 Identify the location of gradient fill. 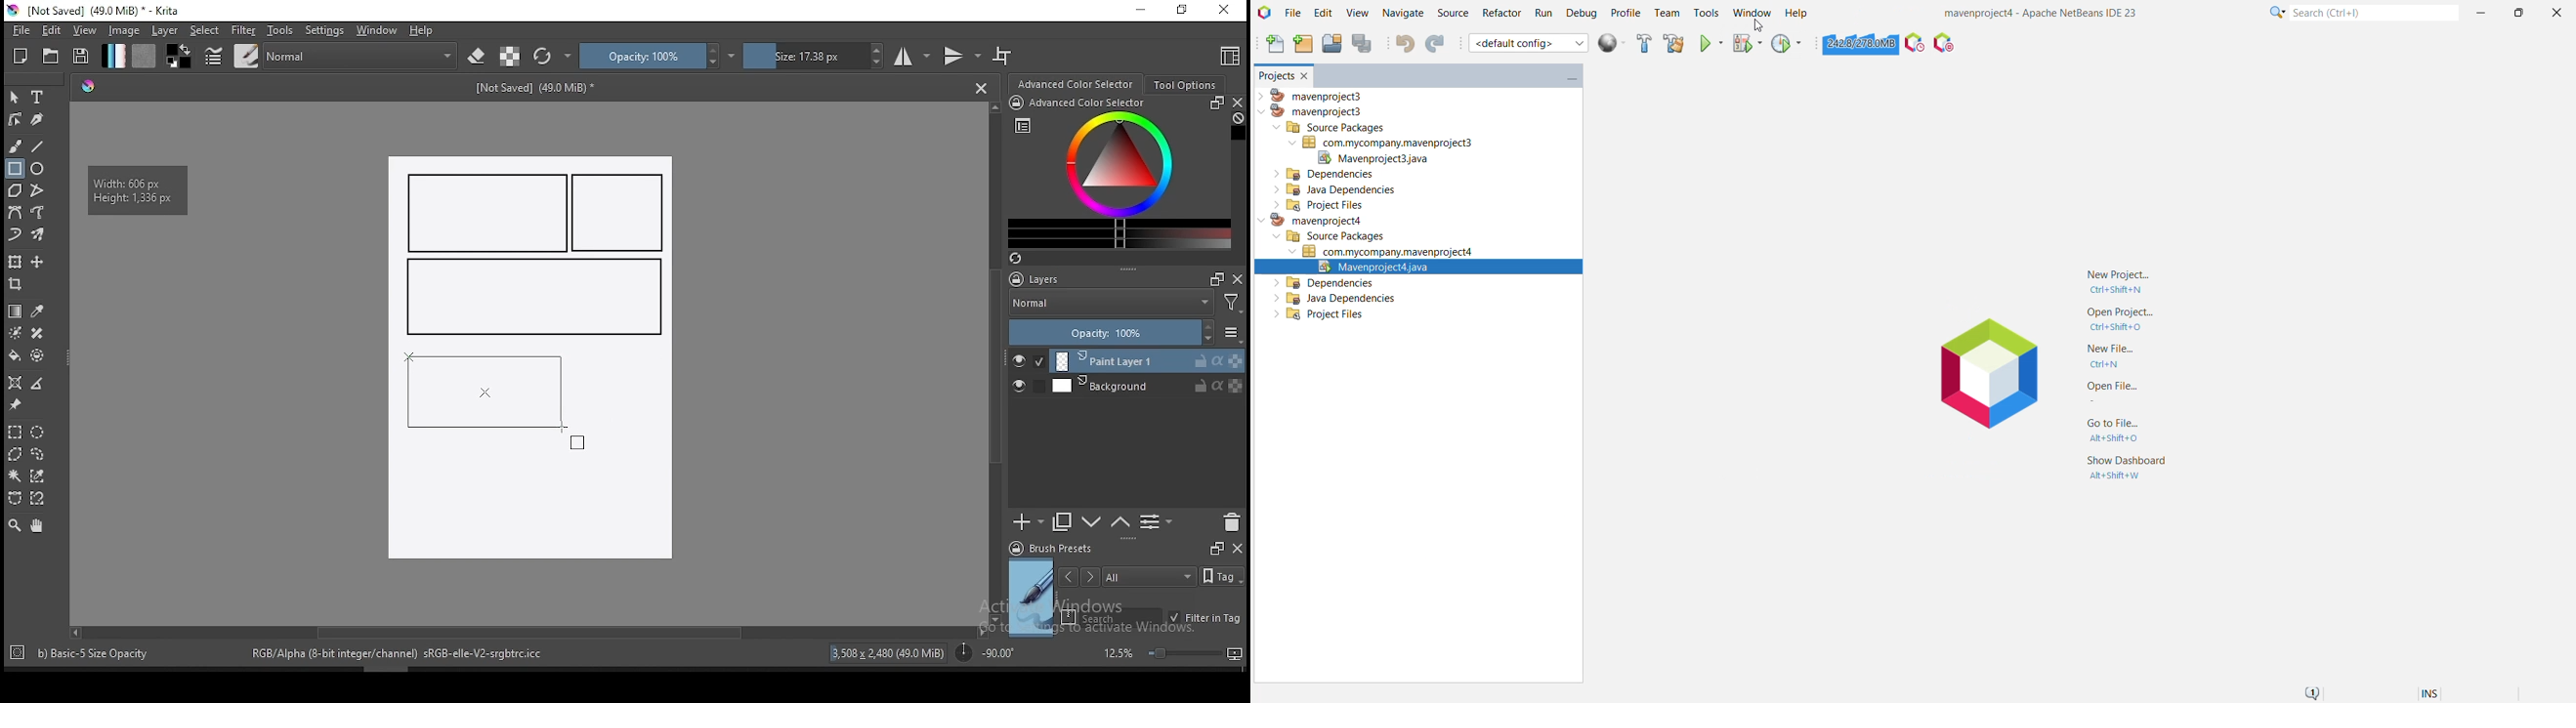
(113, 56).